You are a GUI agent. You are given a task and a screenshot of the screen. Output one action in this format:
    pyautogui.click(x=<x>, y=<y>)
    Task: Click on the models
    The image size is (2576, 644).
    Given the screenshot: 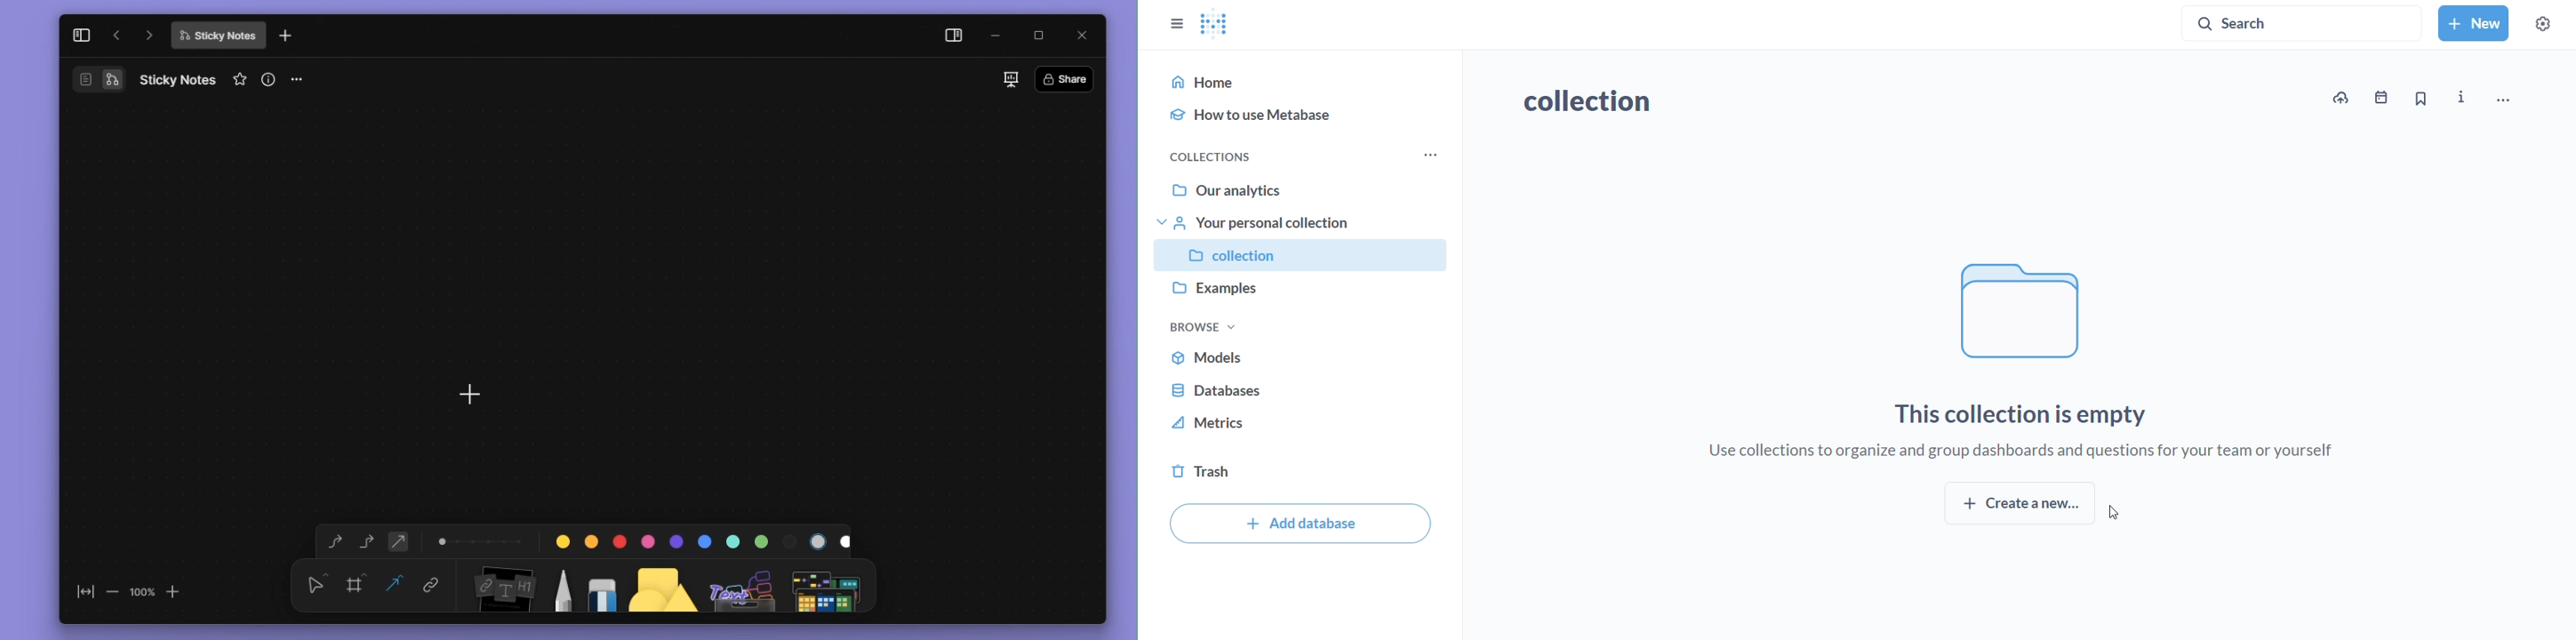 What is the action you would take?
    pyautogui.click(x=1301, y=358)
    